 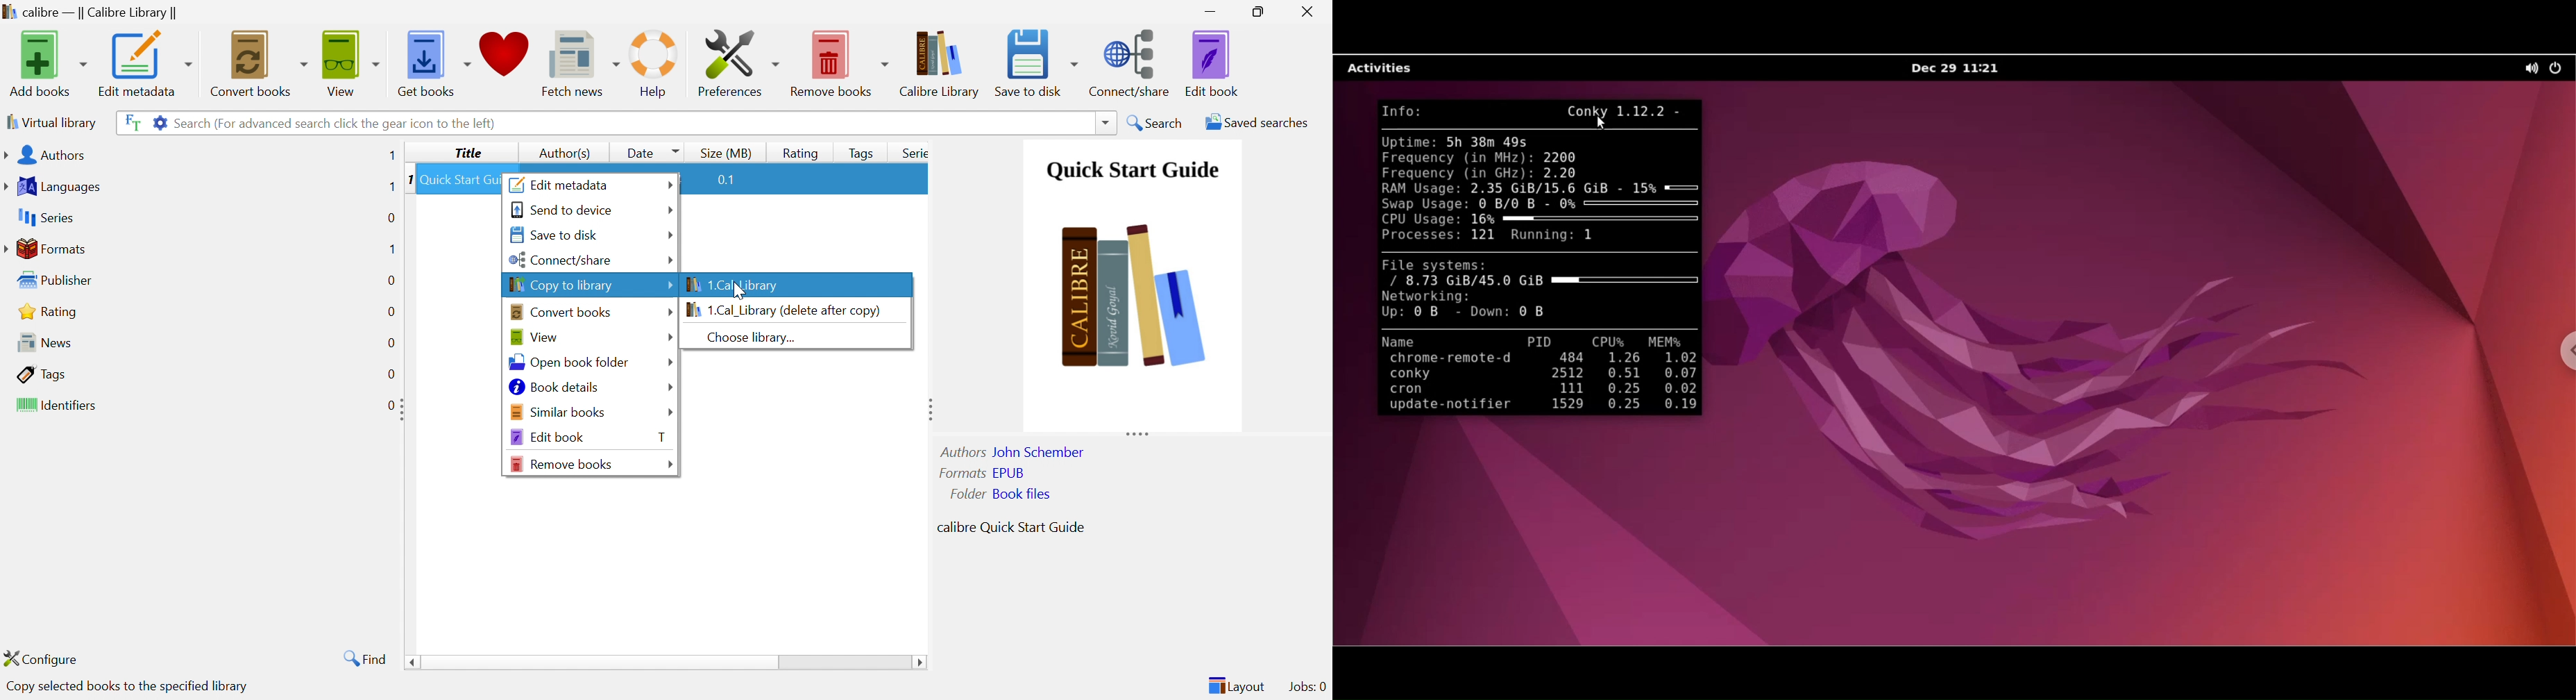 I want to click on Advanced search, so click(x=156, y=122).